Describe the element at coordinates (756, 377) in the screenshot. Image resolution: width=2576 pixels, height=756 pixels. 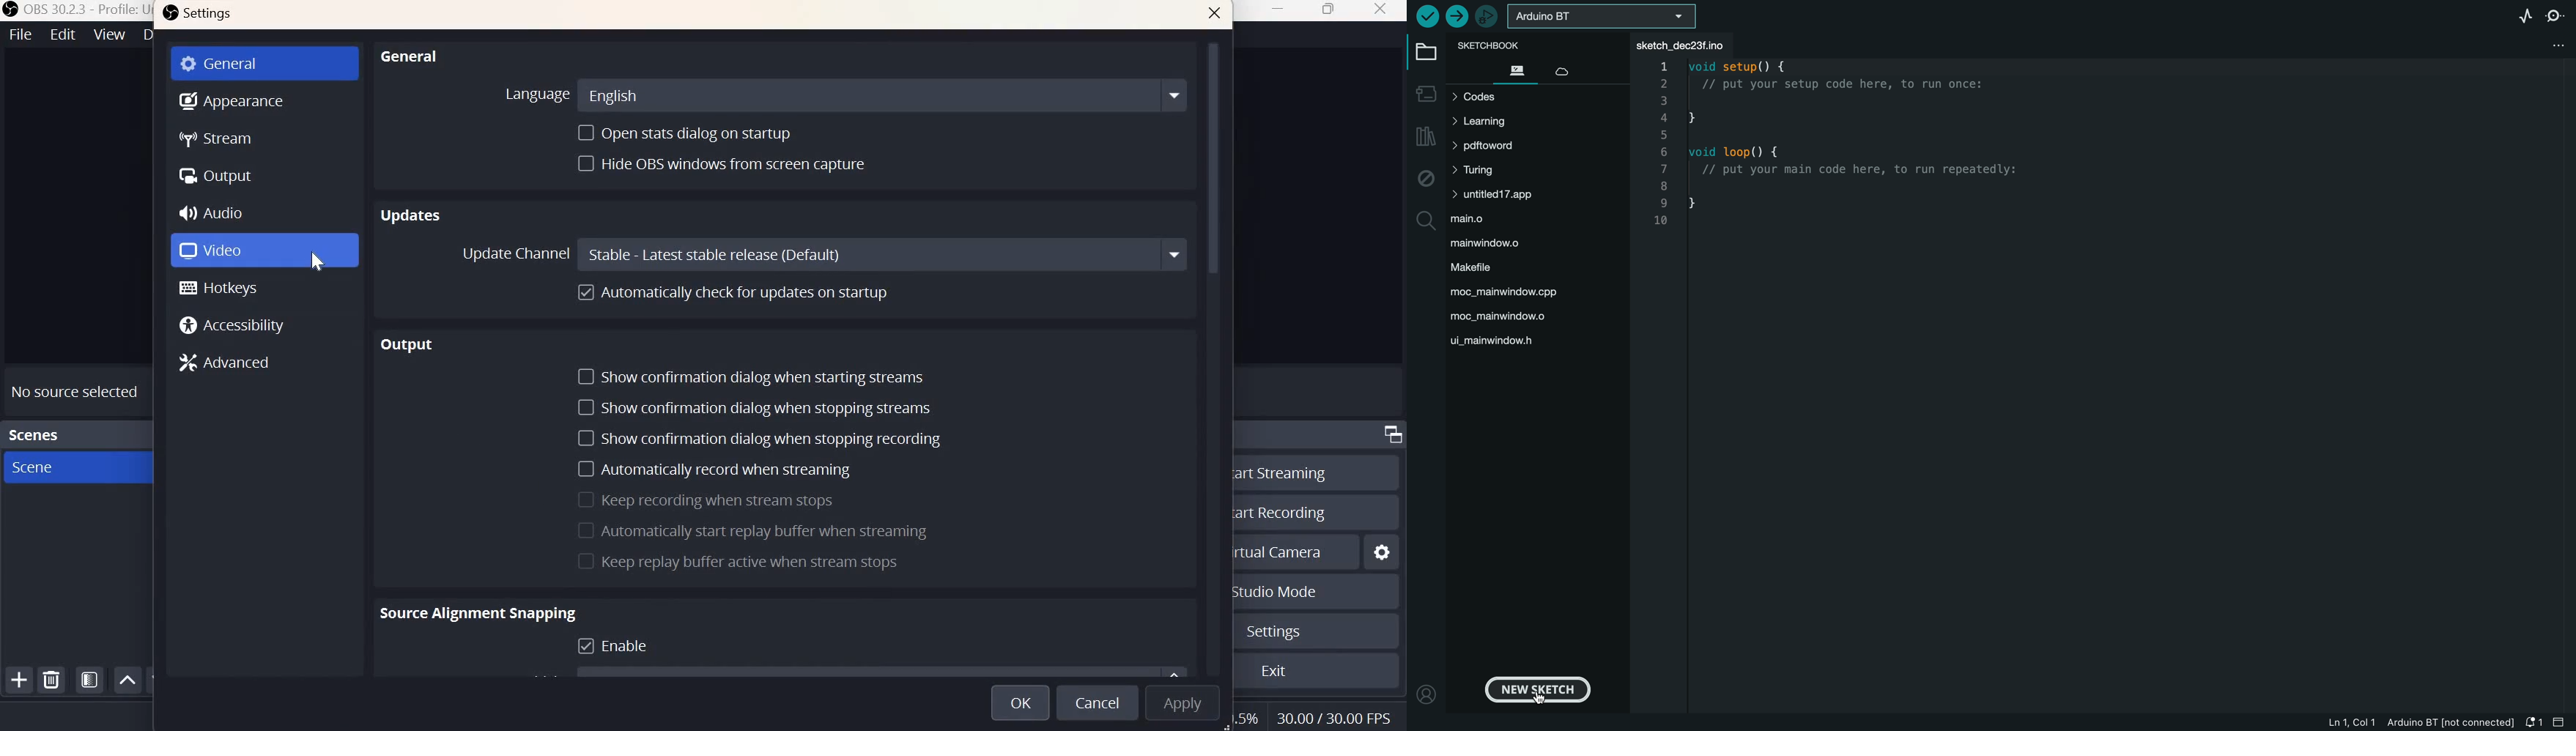
I see `Show confirmation dialog when starting streams` at that location.